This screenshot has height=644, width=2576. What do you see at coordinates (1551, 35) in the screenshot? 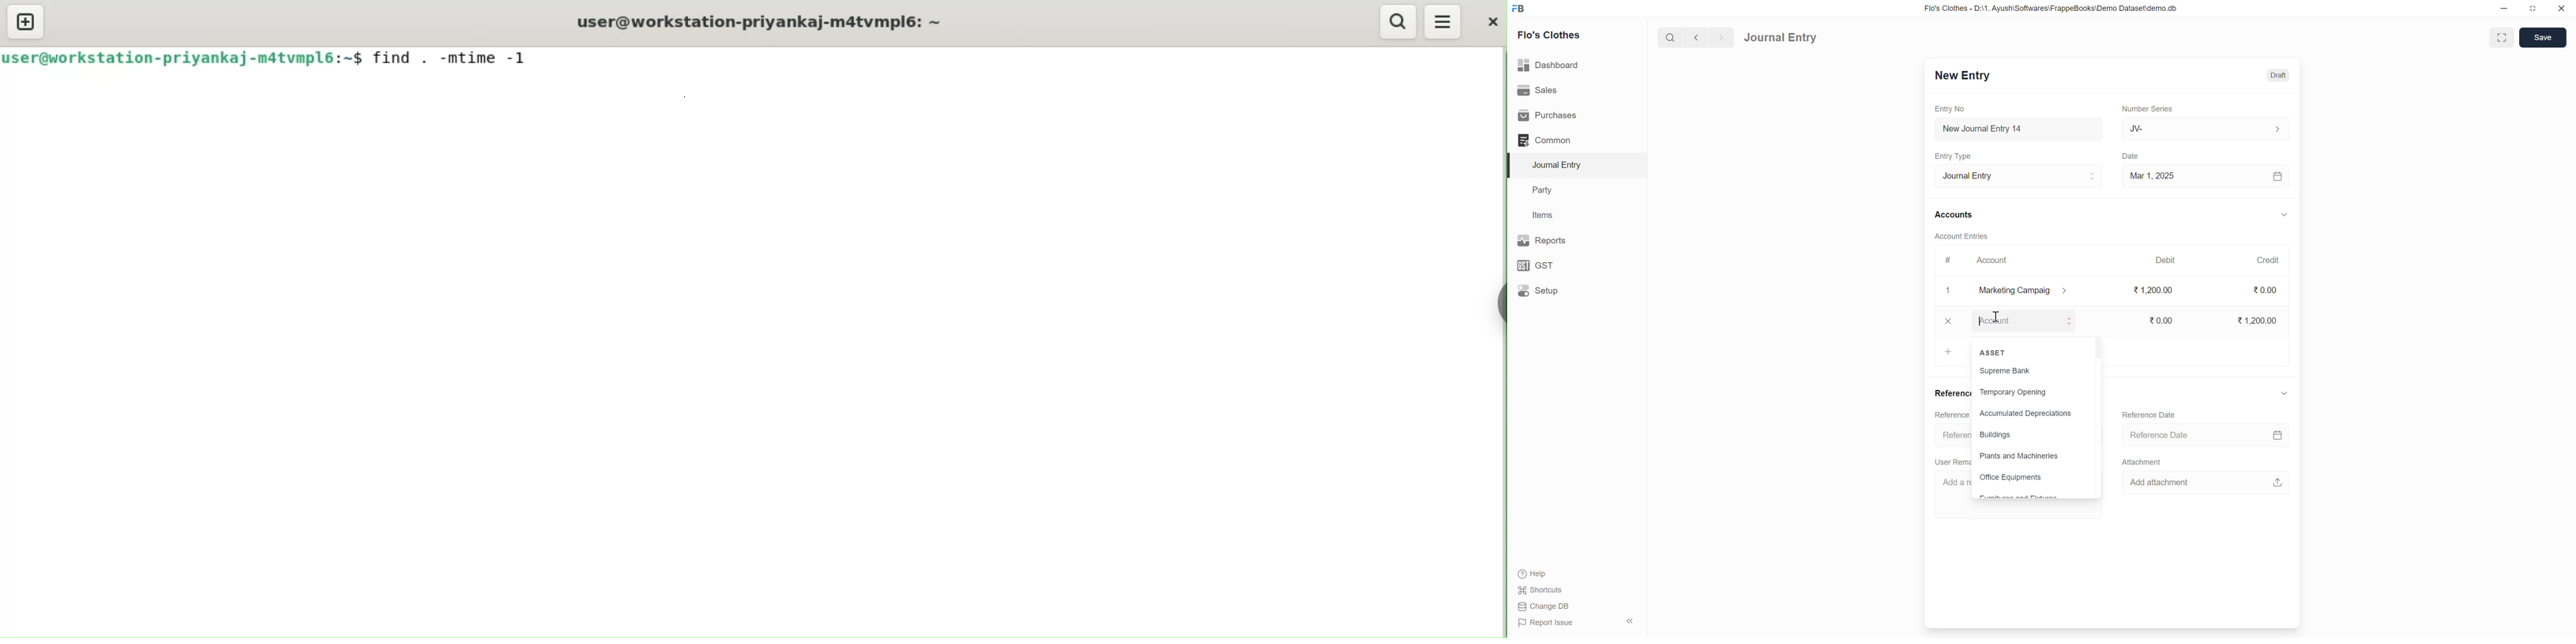
I see `Flo's Clothes` at bounding box center [1551, 35].